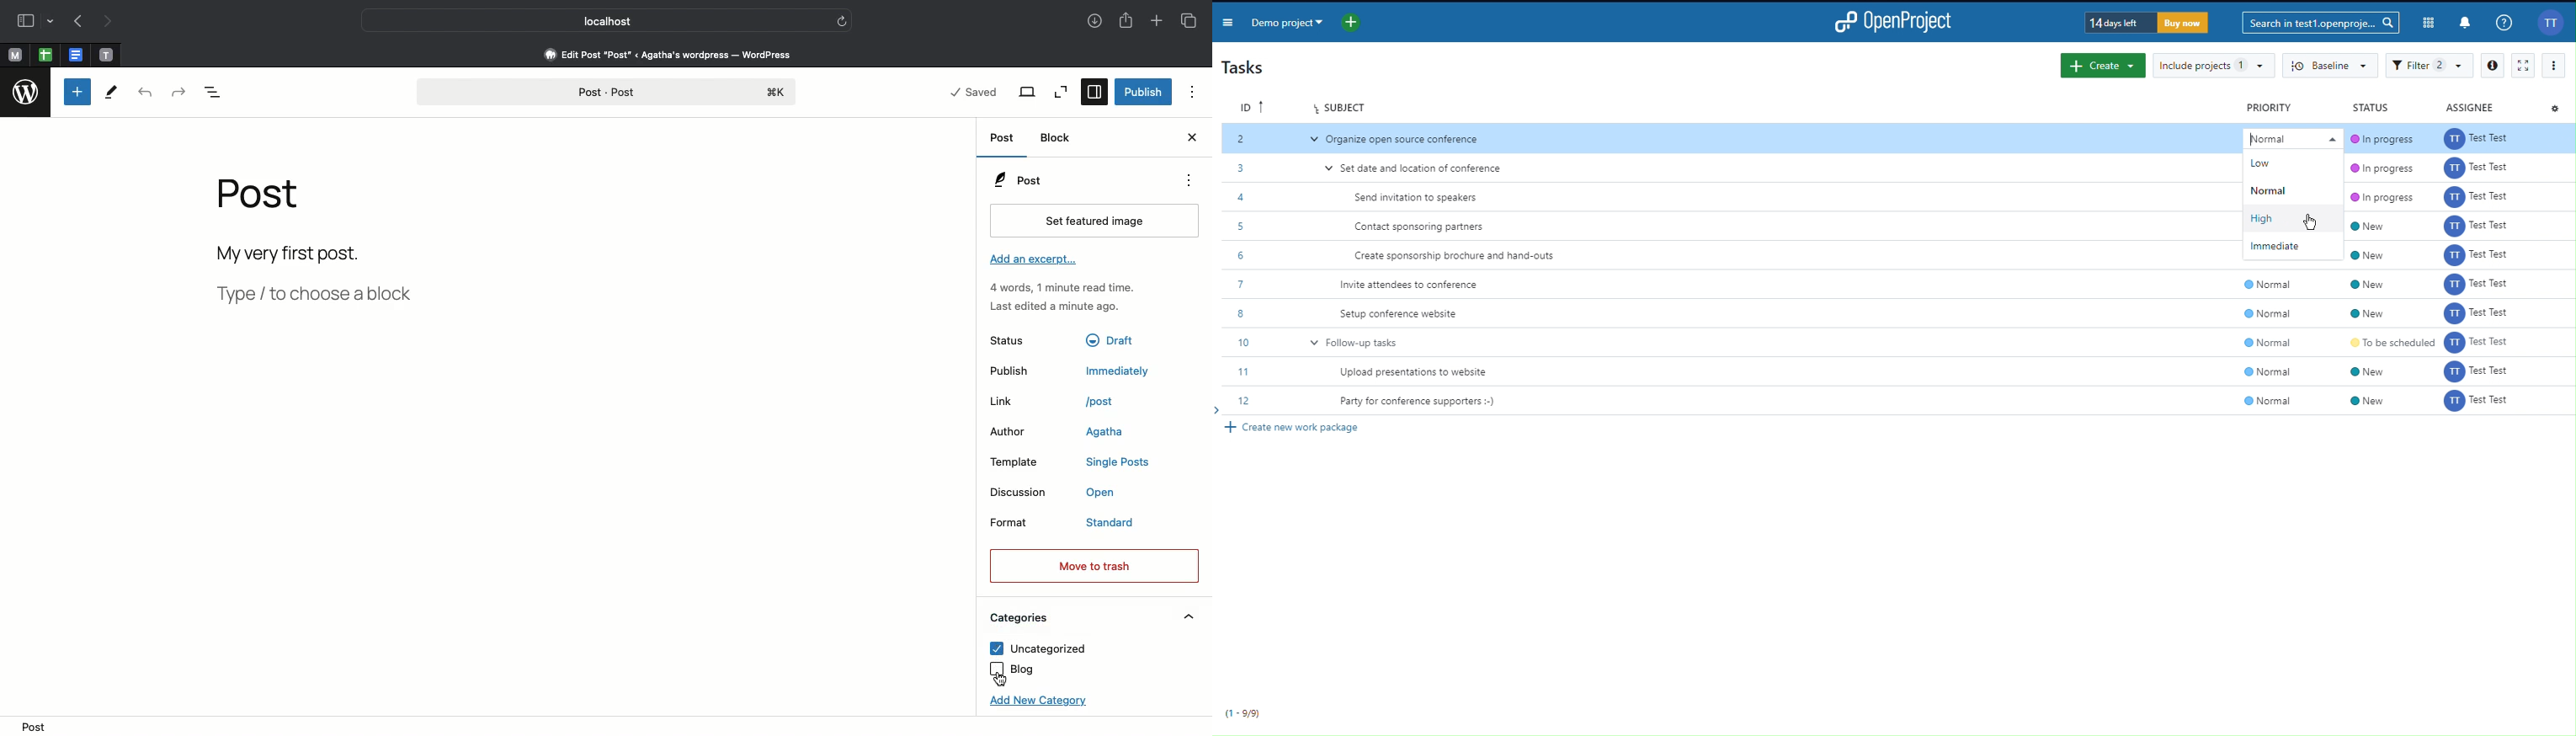 This screenshot has width=2576, height=756. I want to click on Demo Project, so click(1288, 21).